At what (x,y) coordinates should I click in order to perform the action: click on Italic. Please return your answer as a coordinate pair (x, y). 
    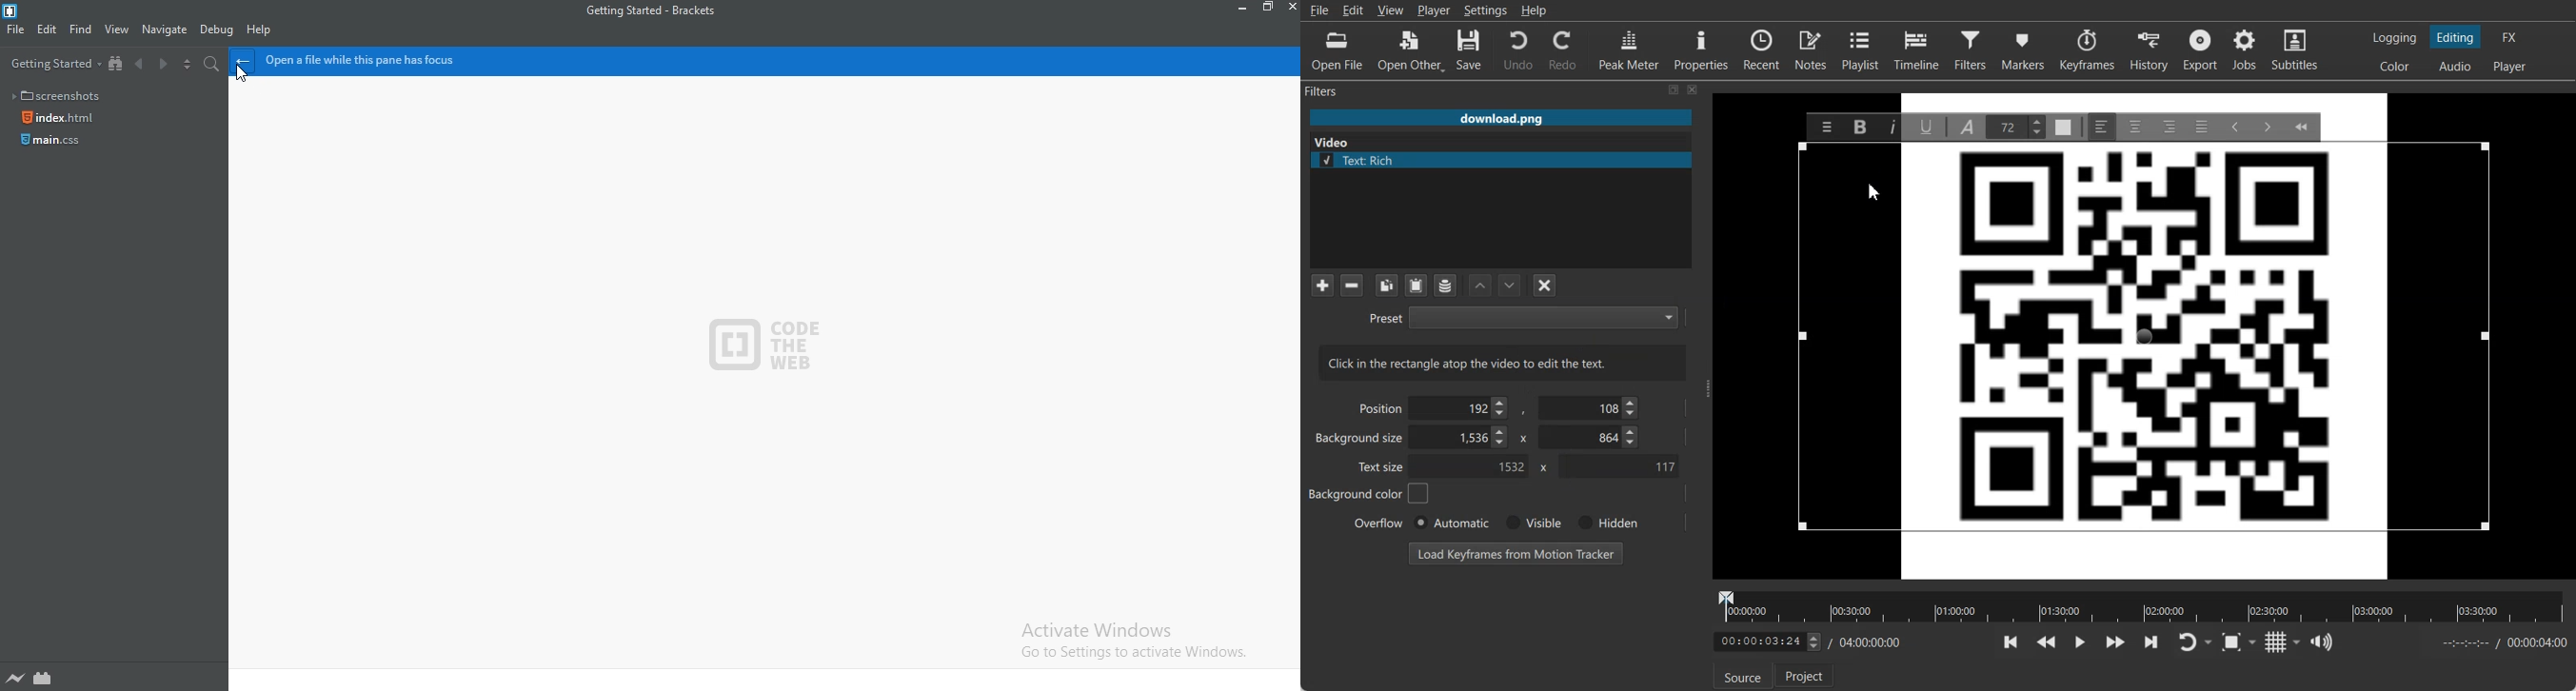
    Looking at the image, I should click on (1892, 127).